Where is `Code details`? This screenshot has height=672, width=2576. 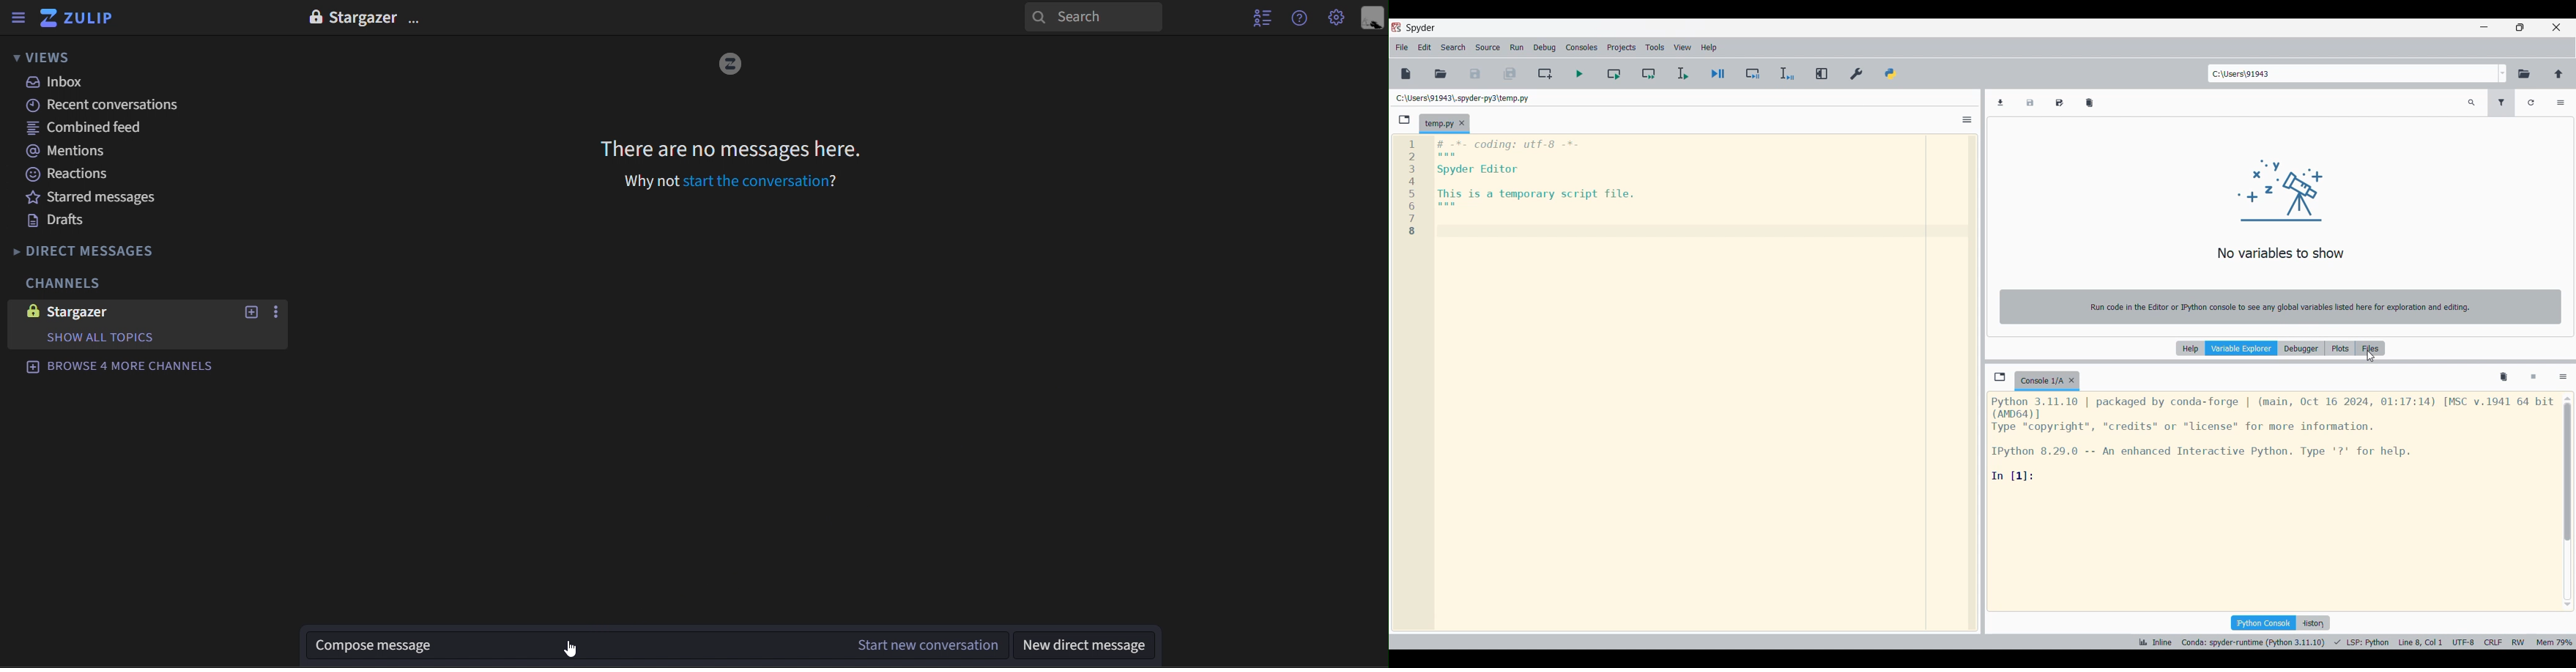
Code details is located at coordinates (2273, 439).